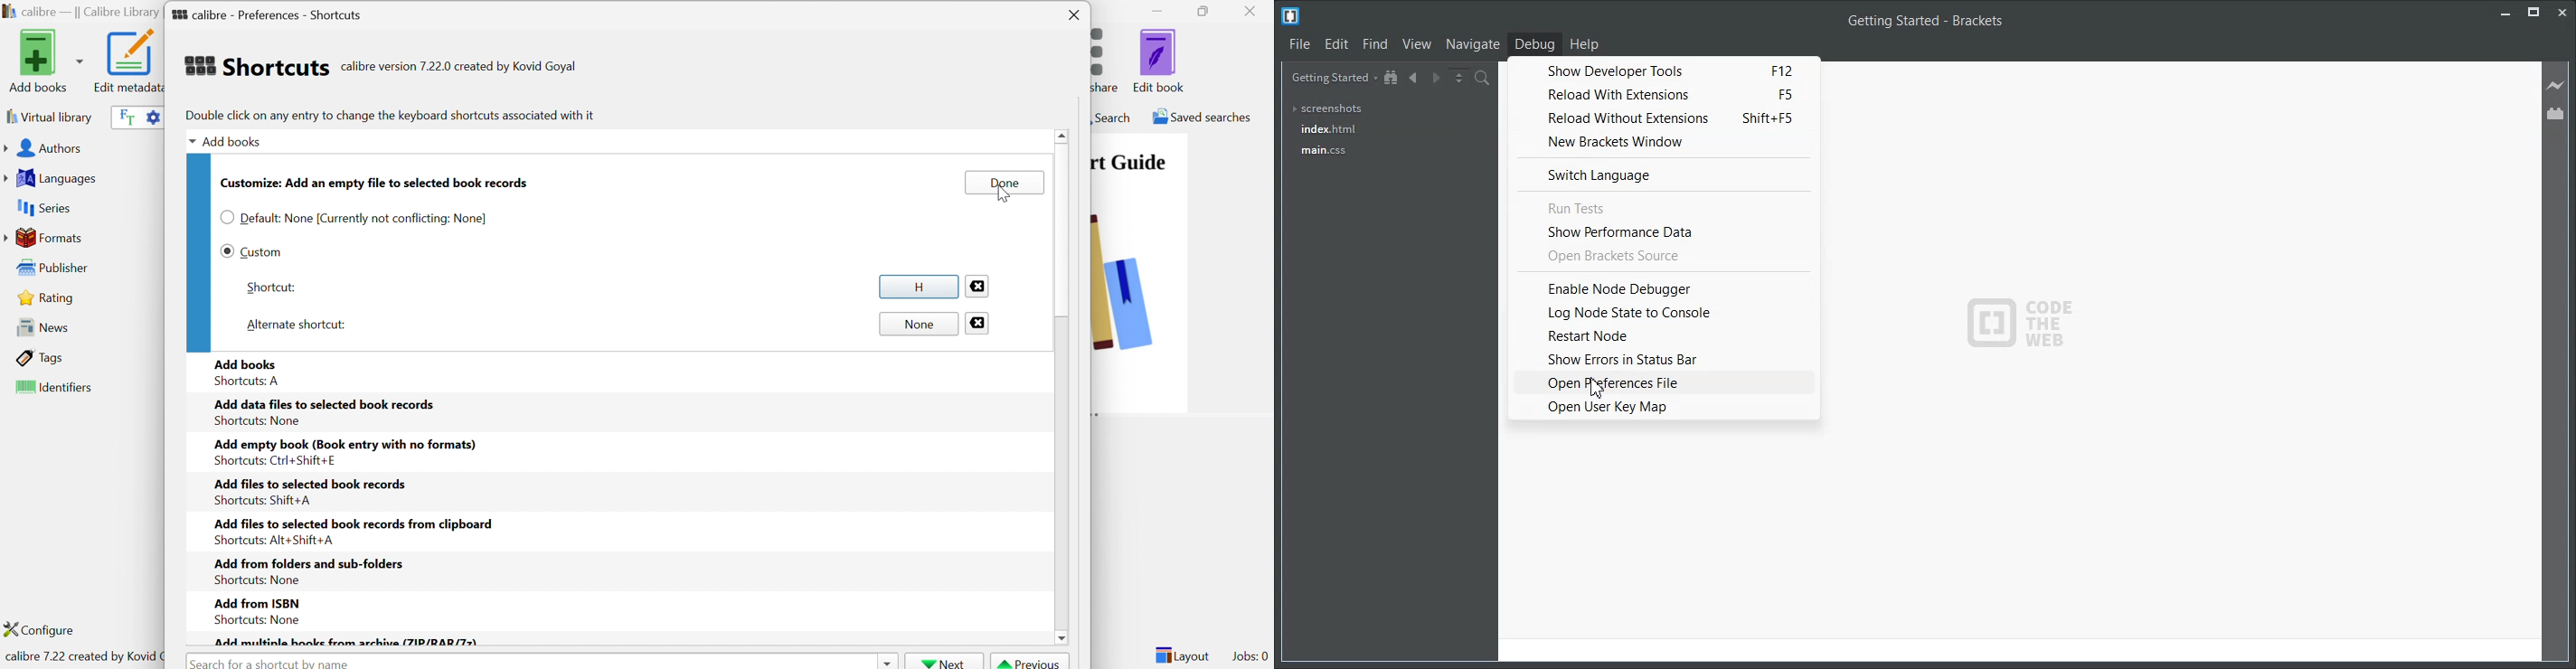  Describe the element at coordinates (1925, 21) in the screenshot. I see `Getting Started - Brackets` at that location.